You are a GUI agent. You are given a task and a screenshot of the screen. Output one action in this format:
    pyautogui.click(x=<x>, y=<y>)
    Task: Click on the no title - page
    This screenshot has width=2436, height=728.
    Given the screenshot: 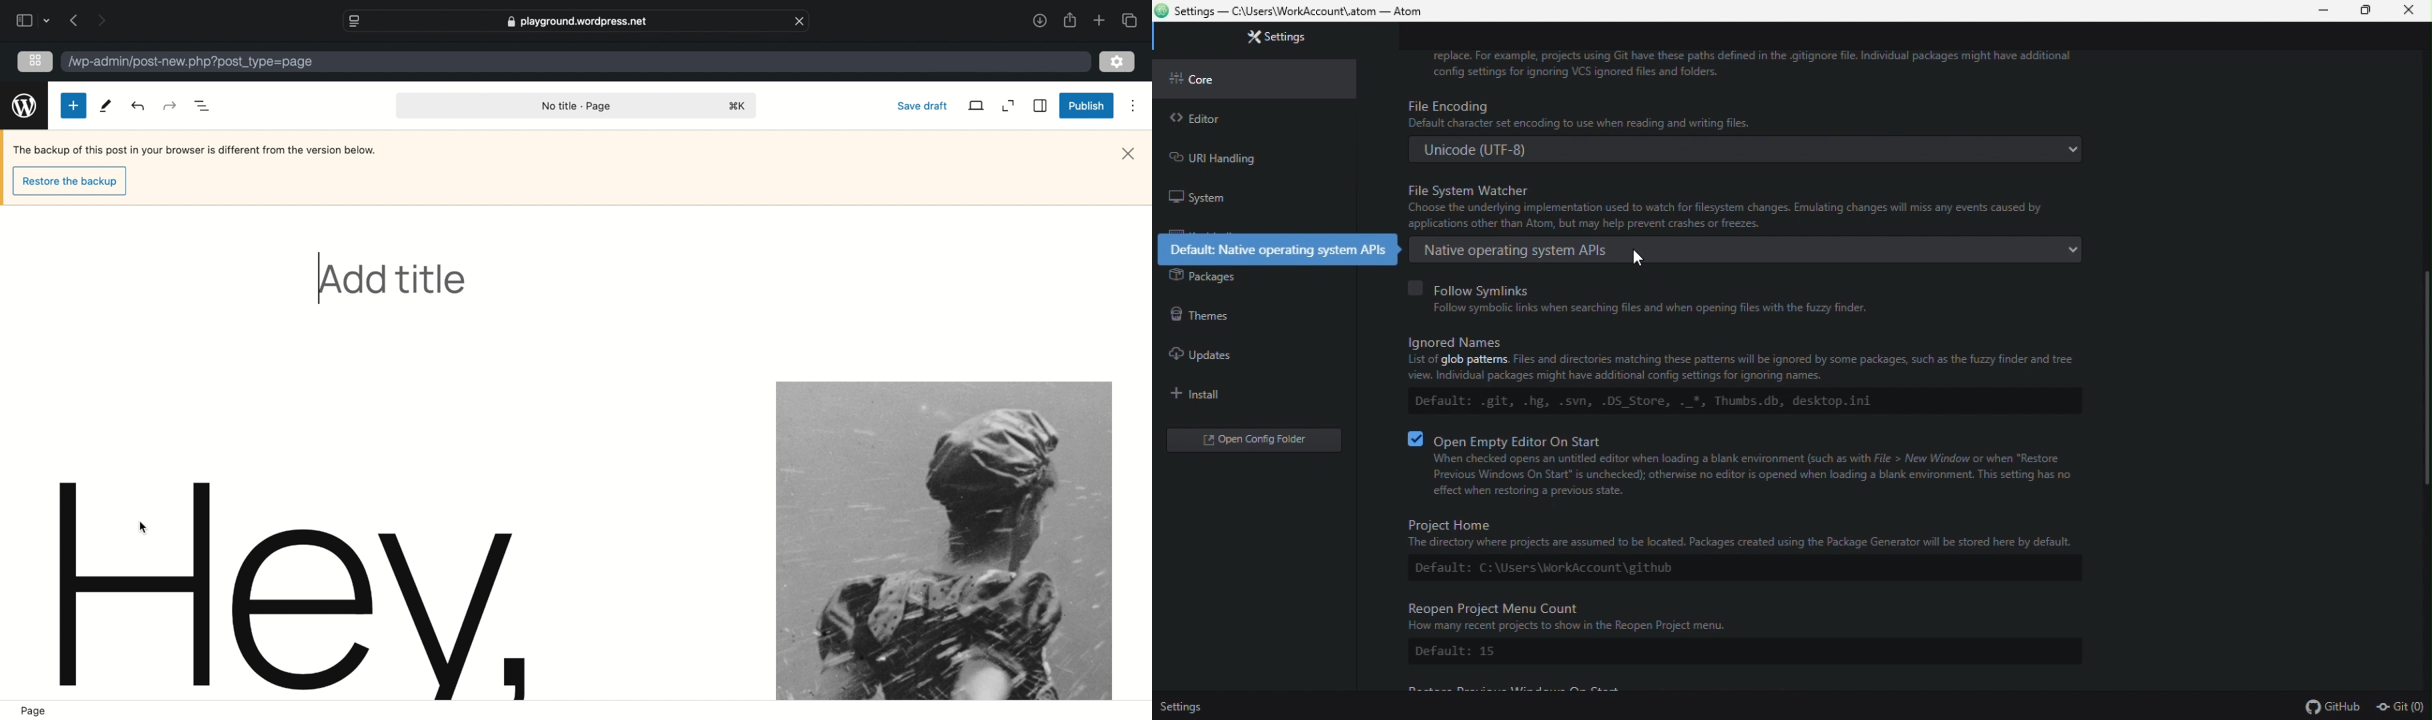 What is the action you would take?
    pyautogui.click(x=577, y=107)
    